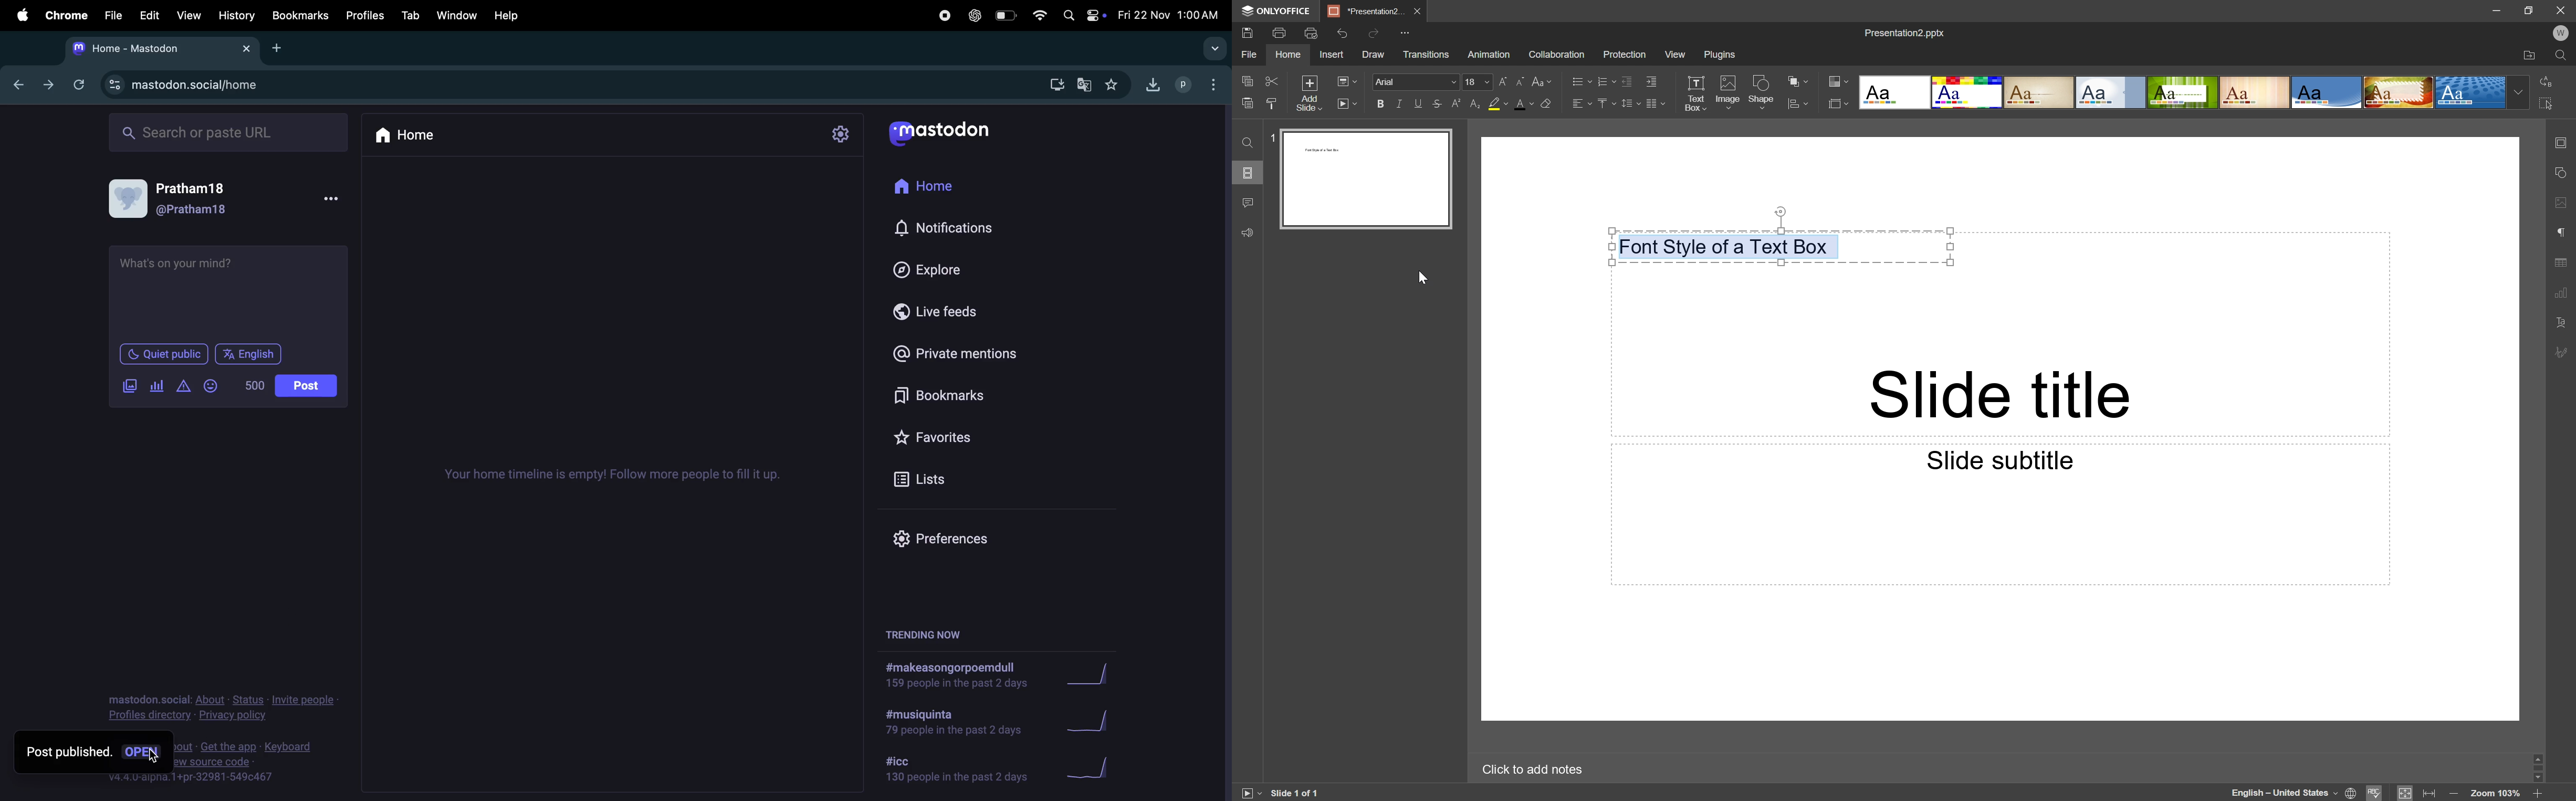 Image resolution: width=2576 pixels, height=812 pixels. What do you see at coordinates (1606, 102) in the screenshot?
I see `Vertical Align` at bounding box center [1606, 102].